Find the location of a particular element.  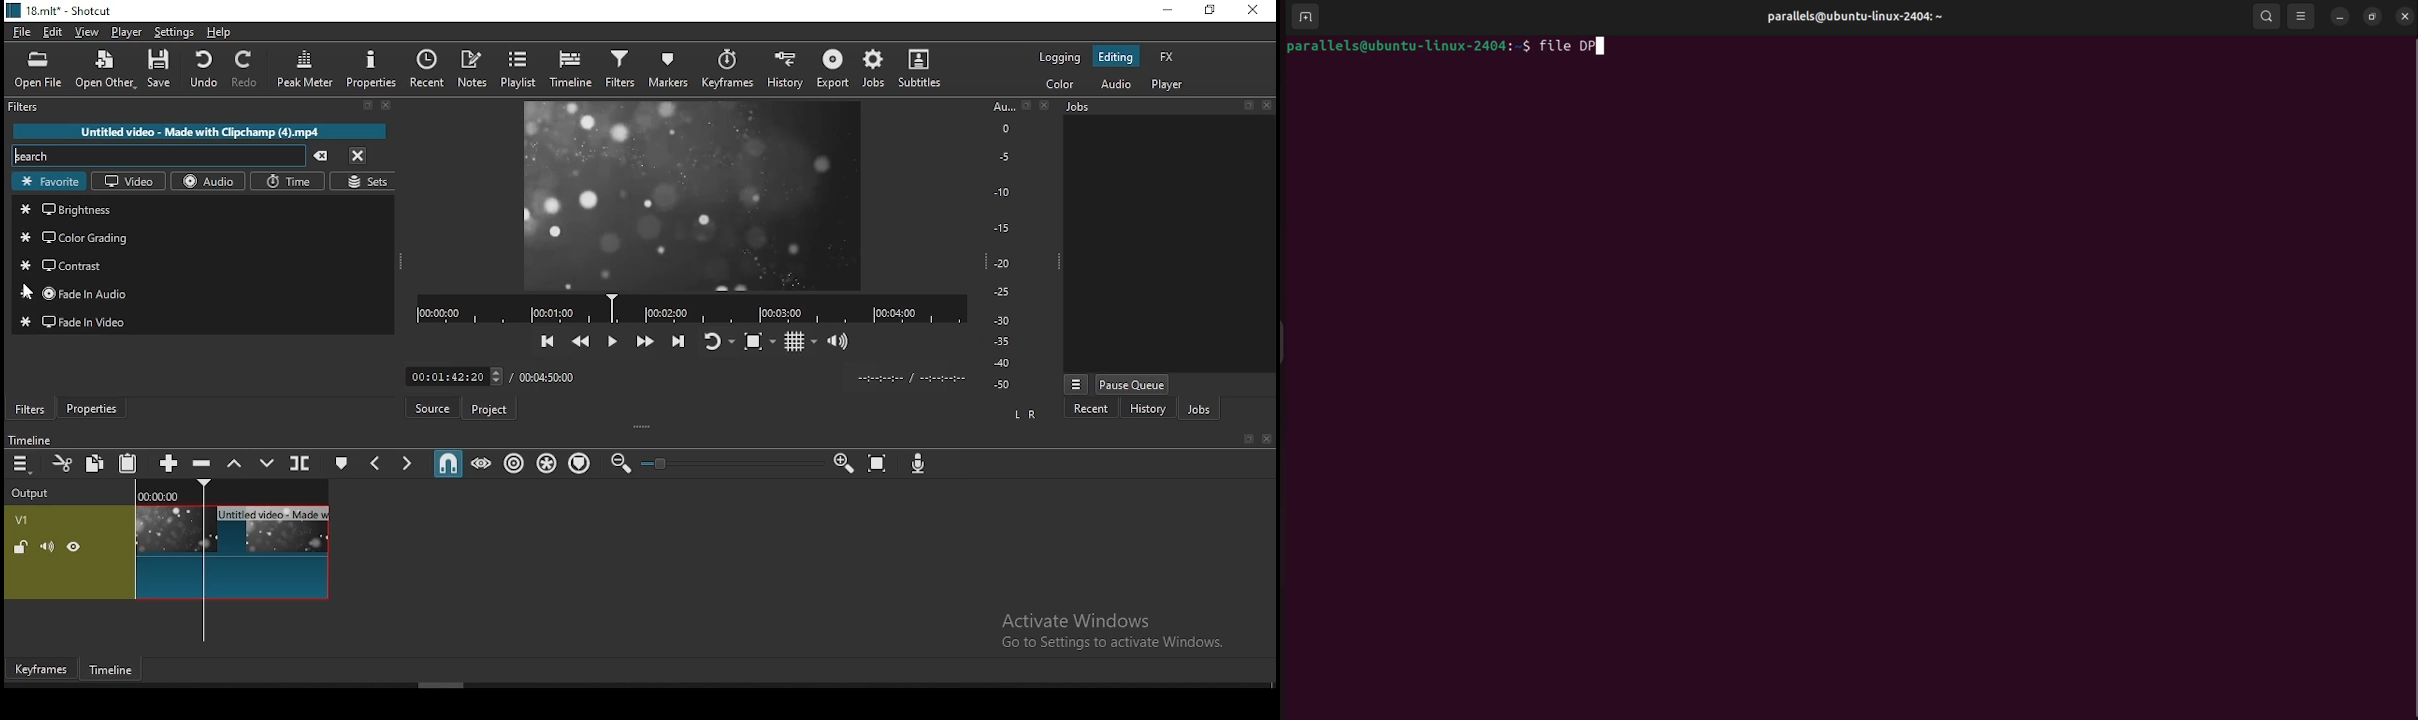

Detach is located at coordinates (1248, 105).